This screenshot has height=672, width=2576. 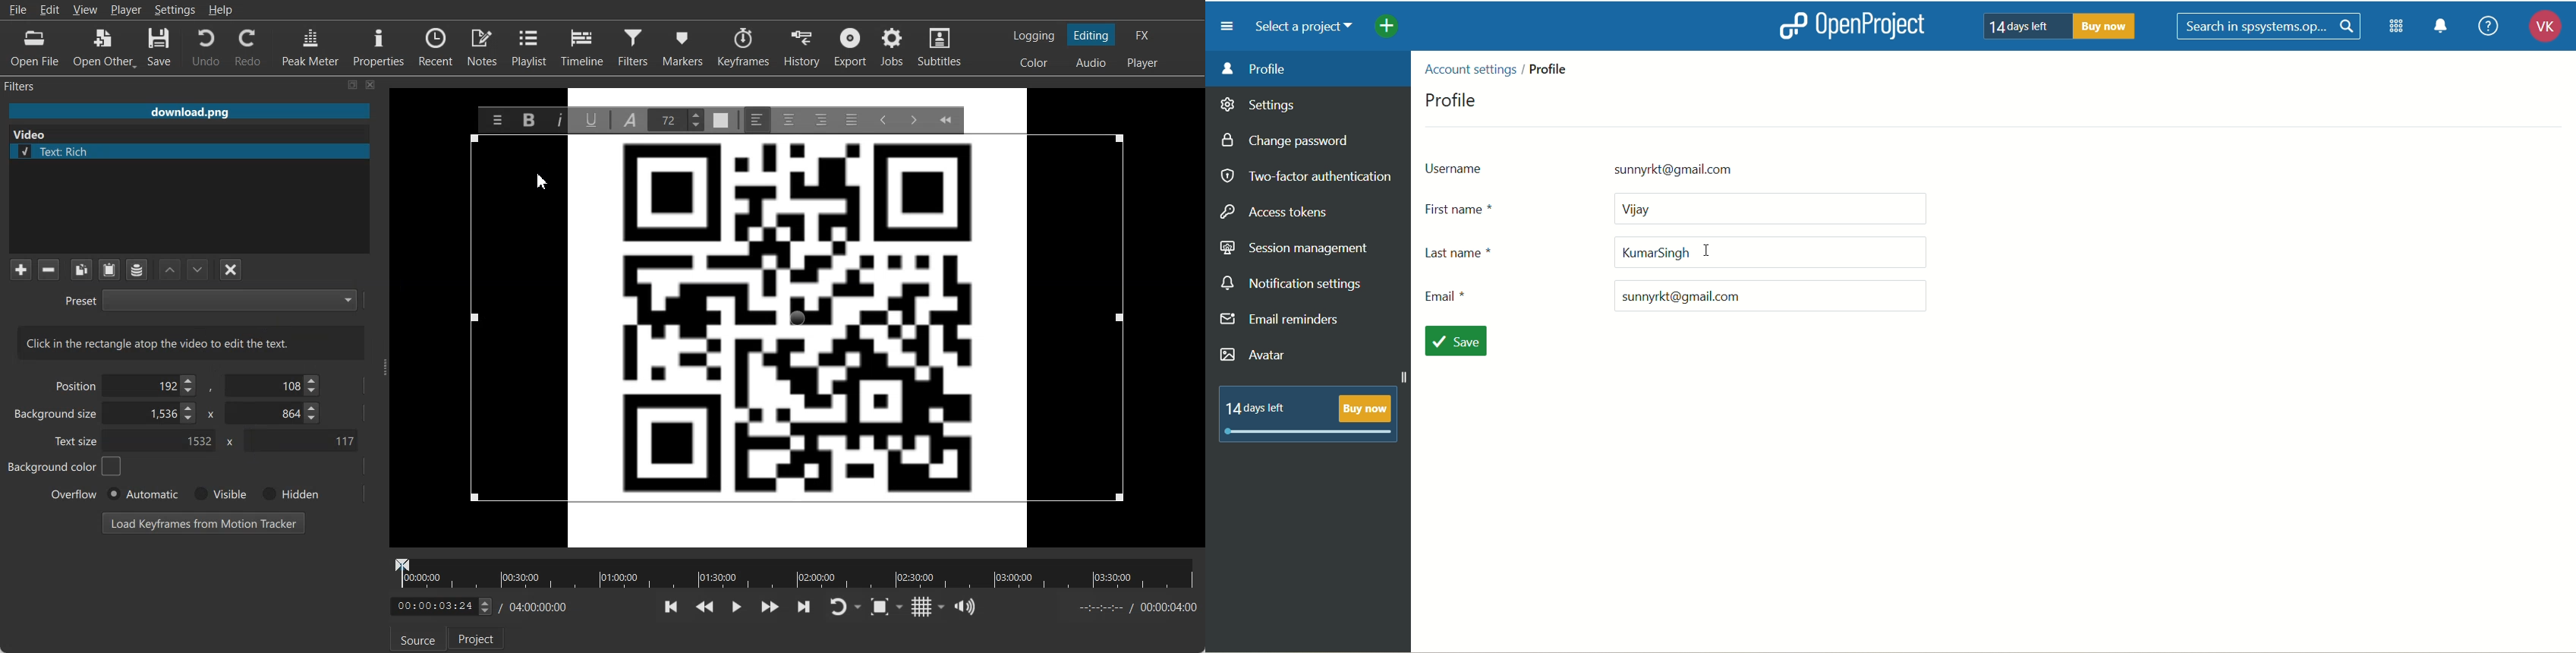 I want to click on Background color, so click(x=65, y=467).